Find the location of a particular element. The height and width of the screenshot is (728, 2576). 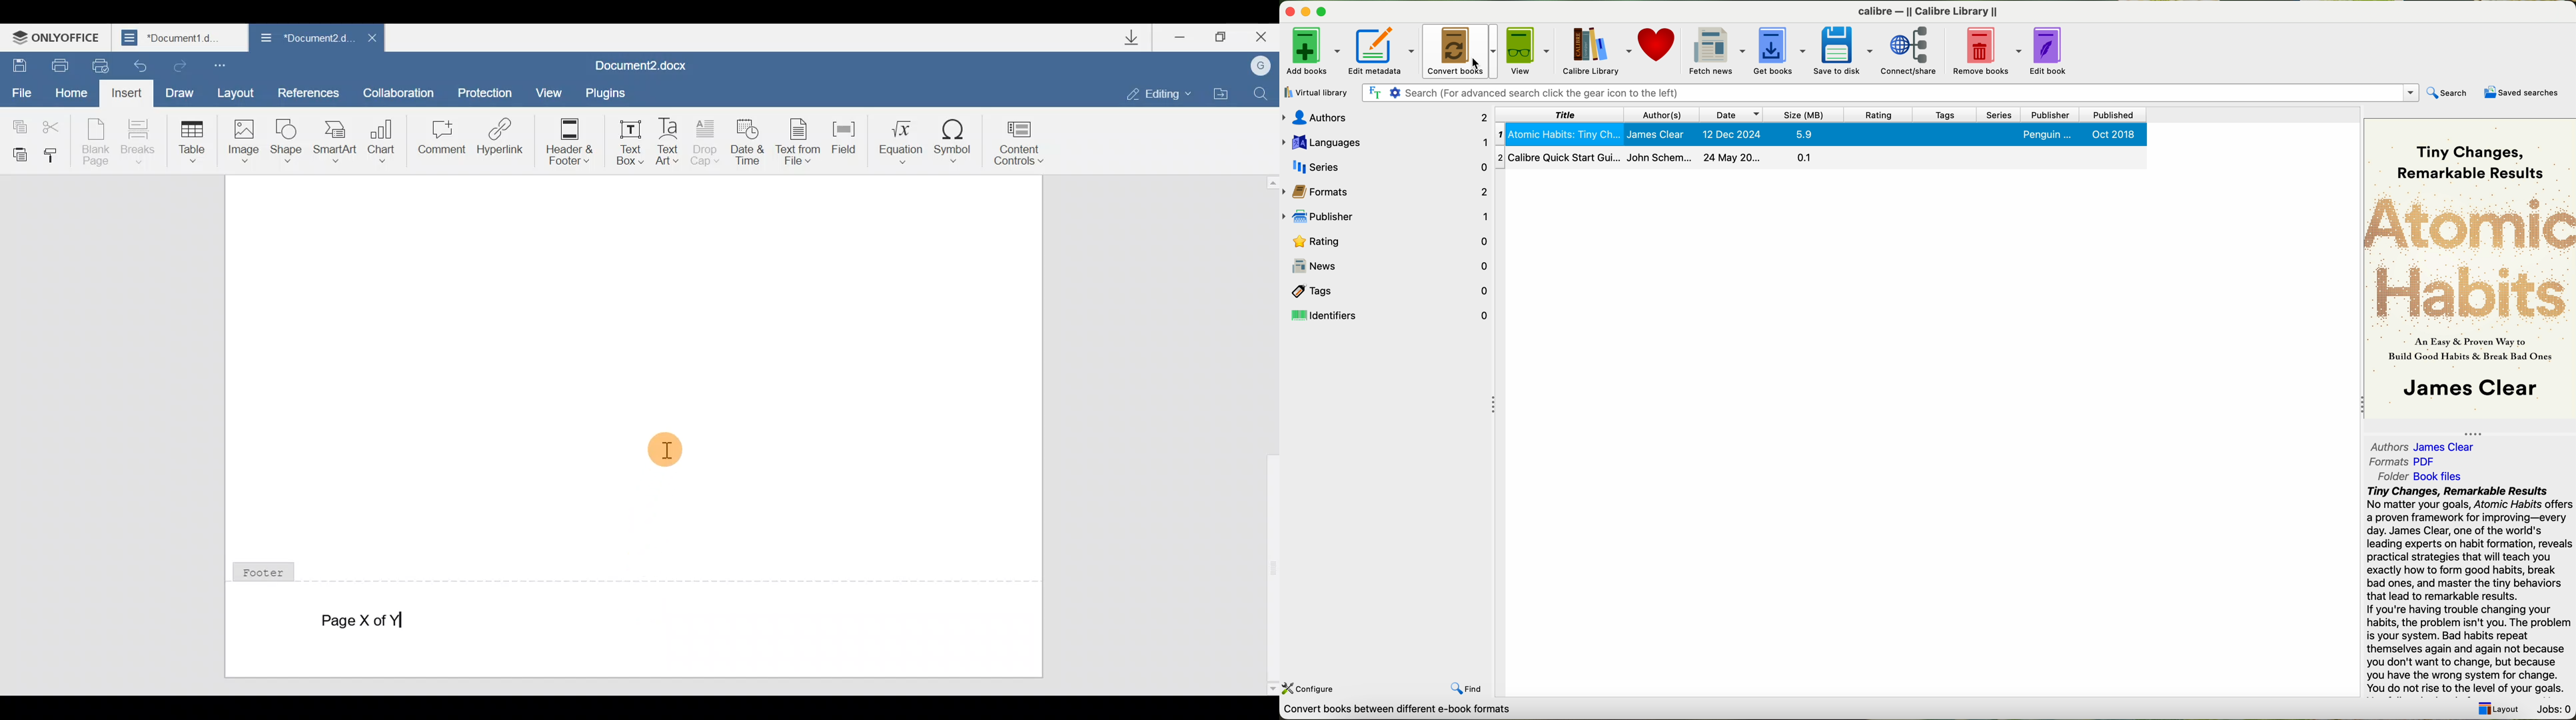

Footer is located at coordinates (271, 569).